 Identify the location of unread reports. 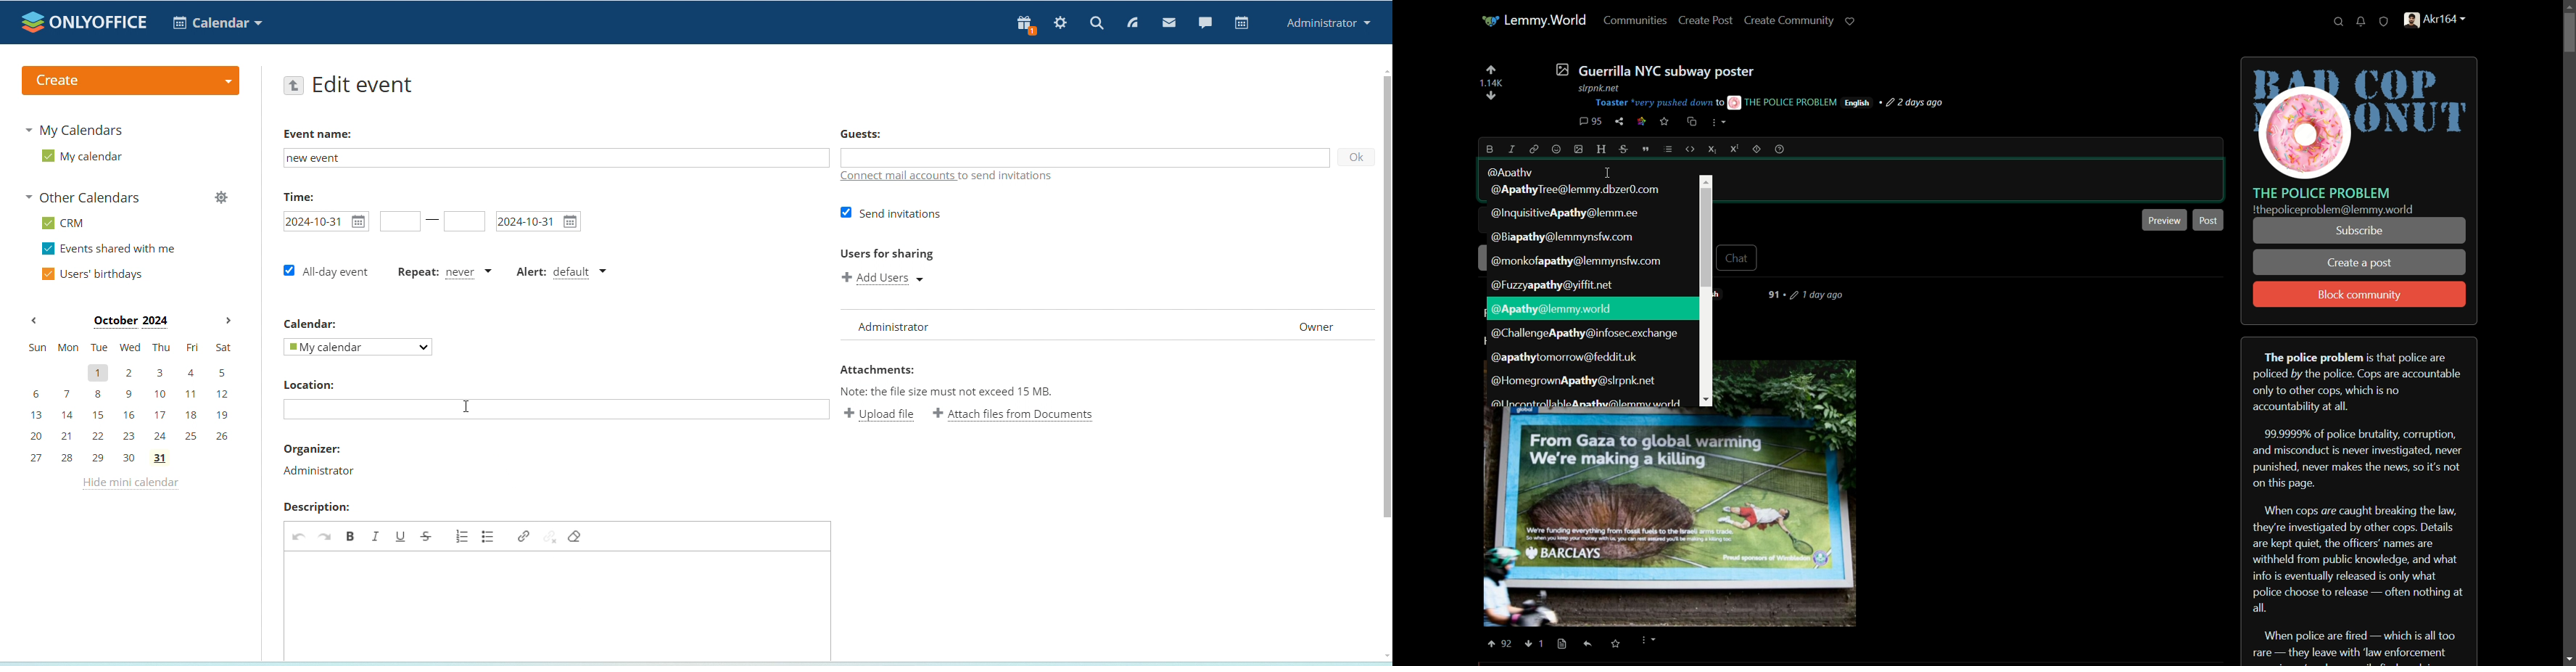
(2384, 22).